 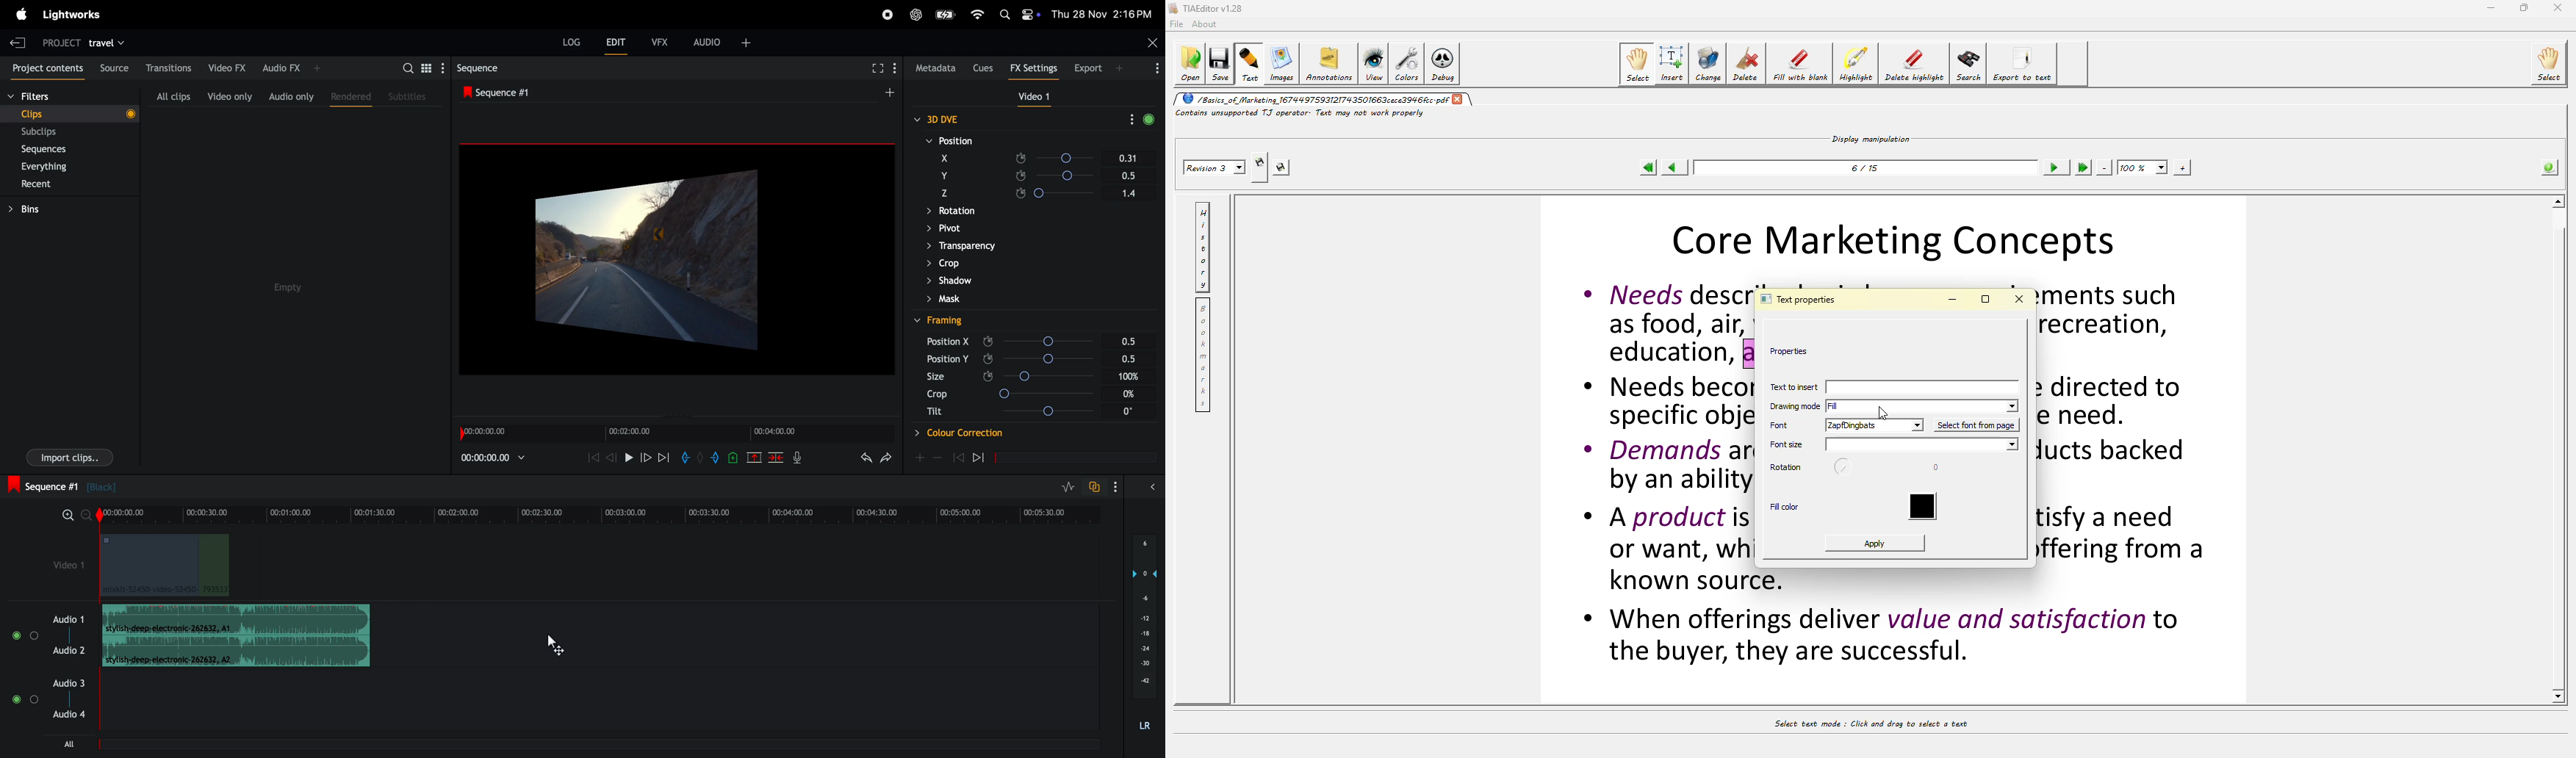 I want to click on zoom out, so click(x=2105, y=167).